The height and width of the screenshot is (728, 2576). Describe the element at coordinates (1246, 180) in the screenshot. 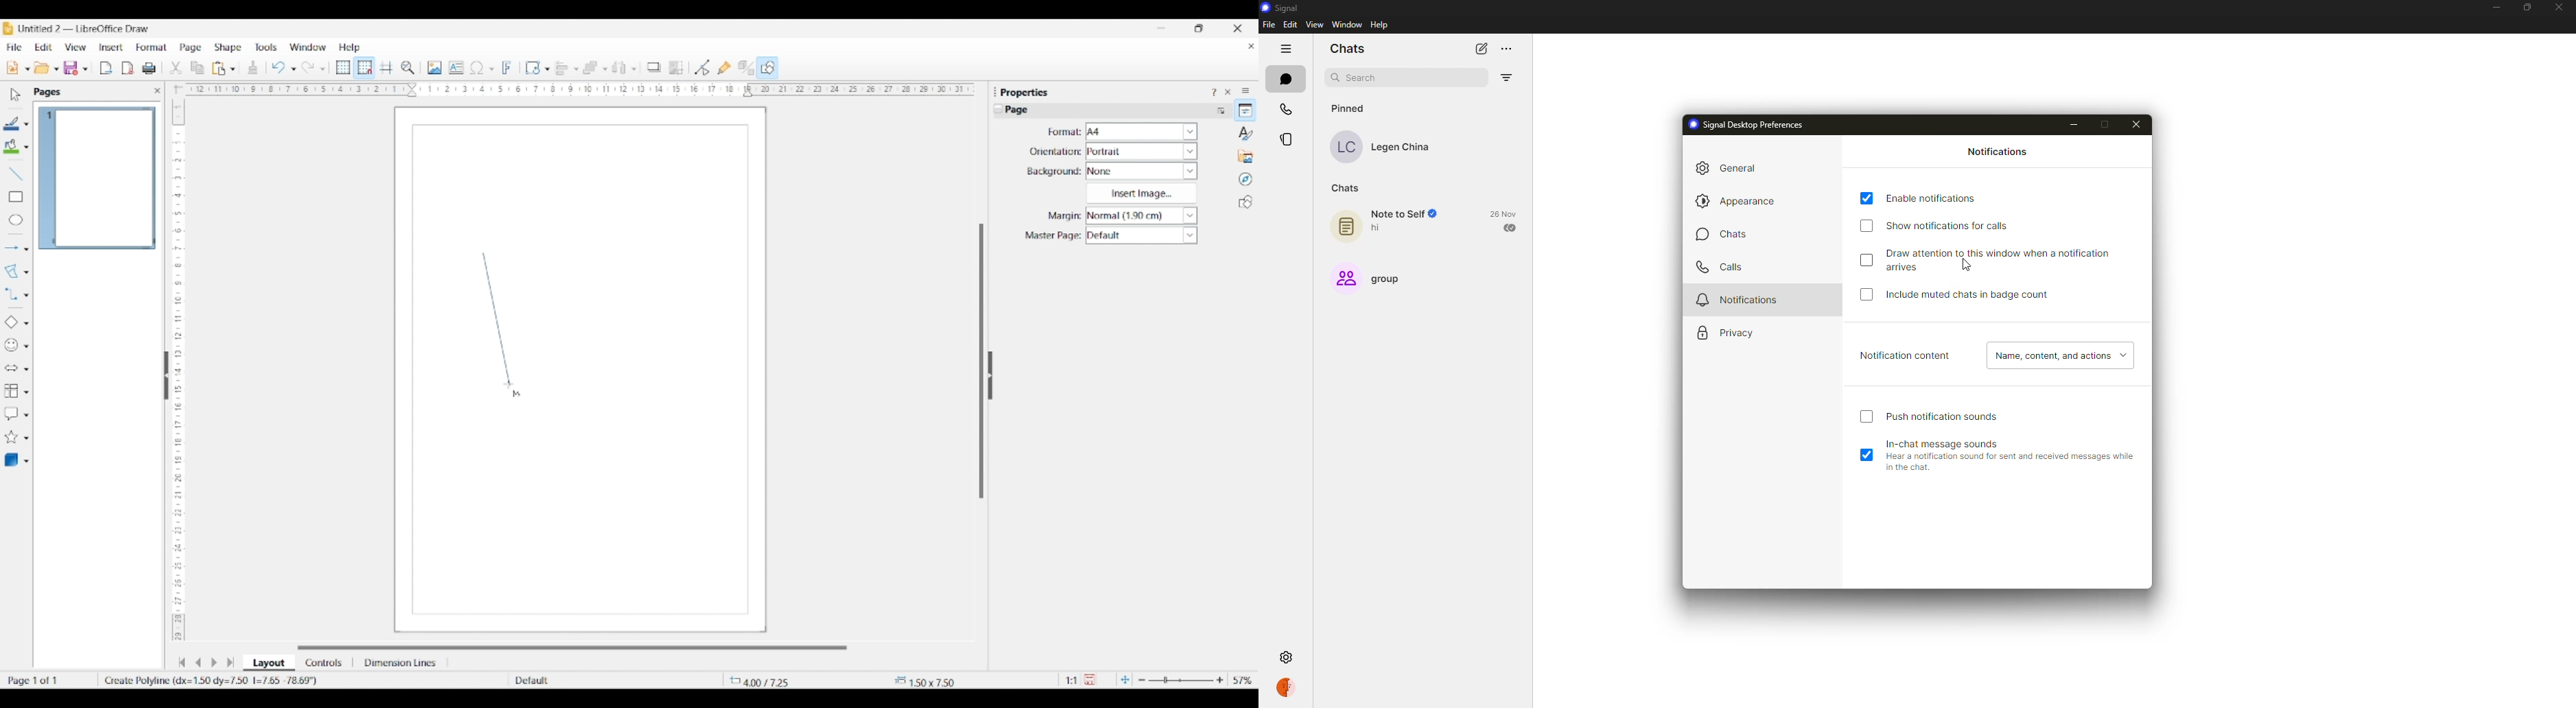

I see `Navigator` at that location.